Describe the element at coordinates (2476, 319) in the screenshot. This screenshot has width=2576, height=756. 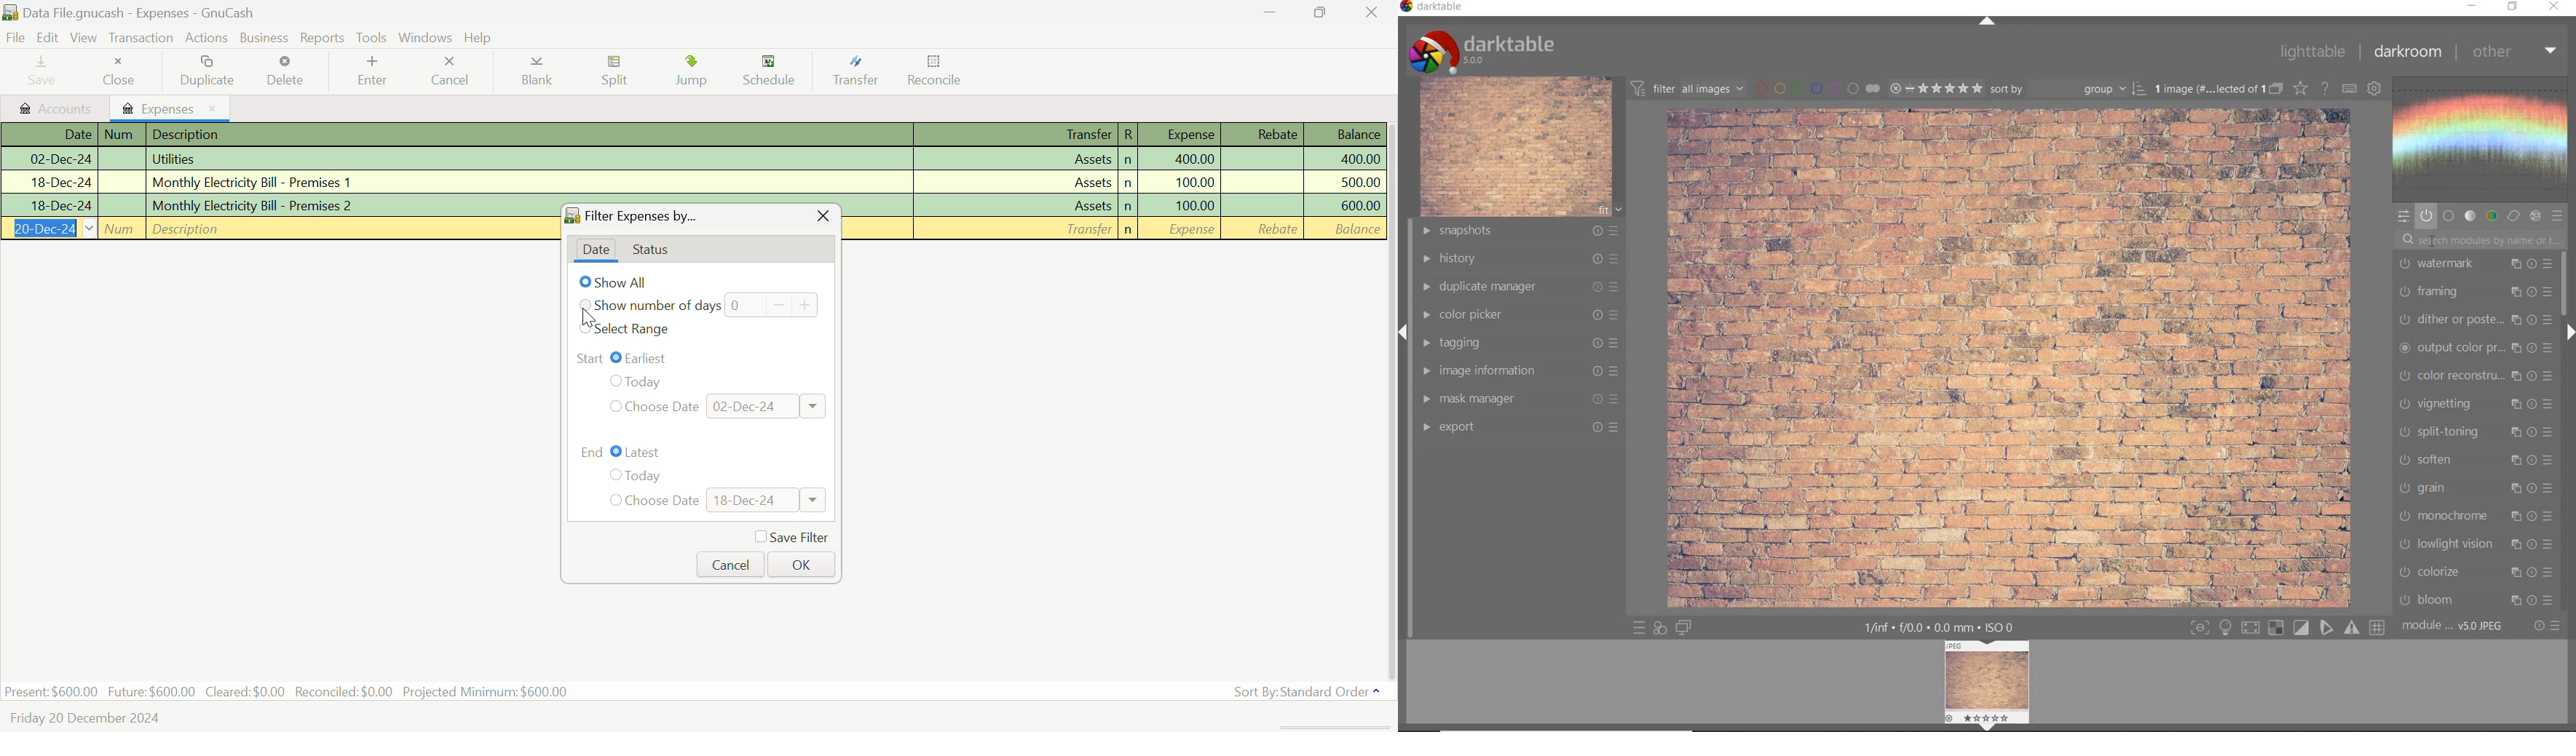
I see `dither or paste` at that location.